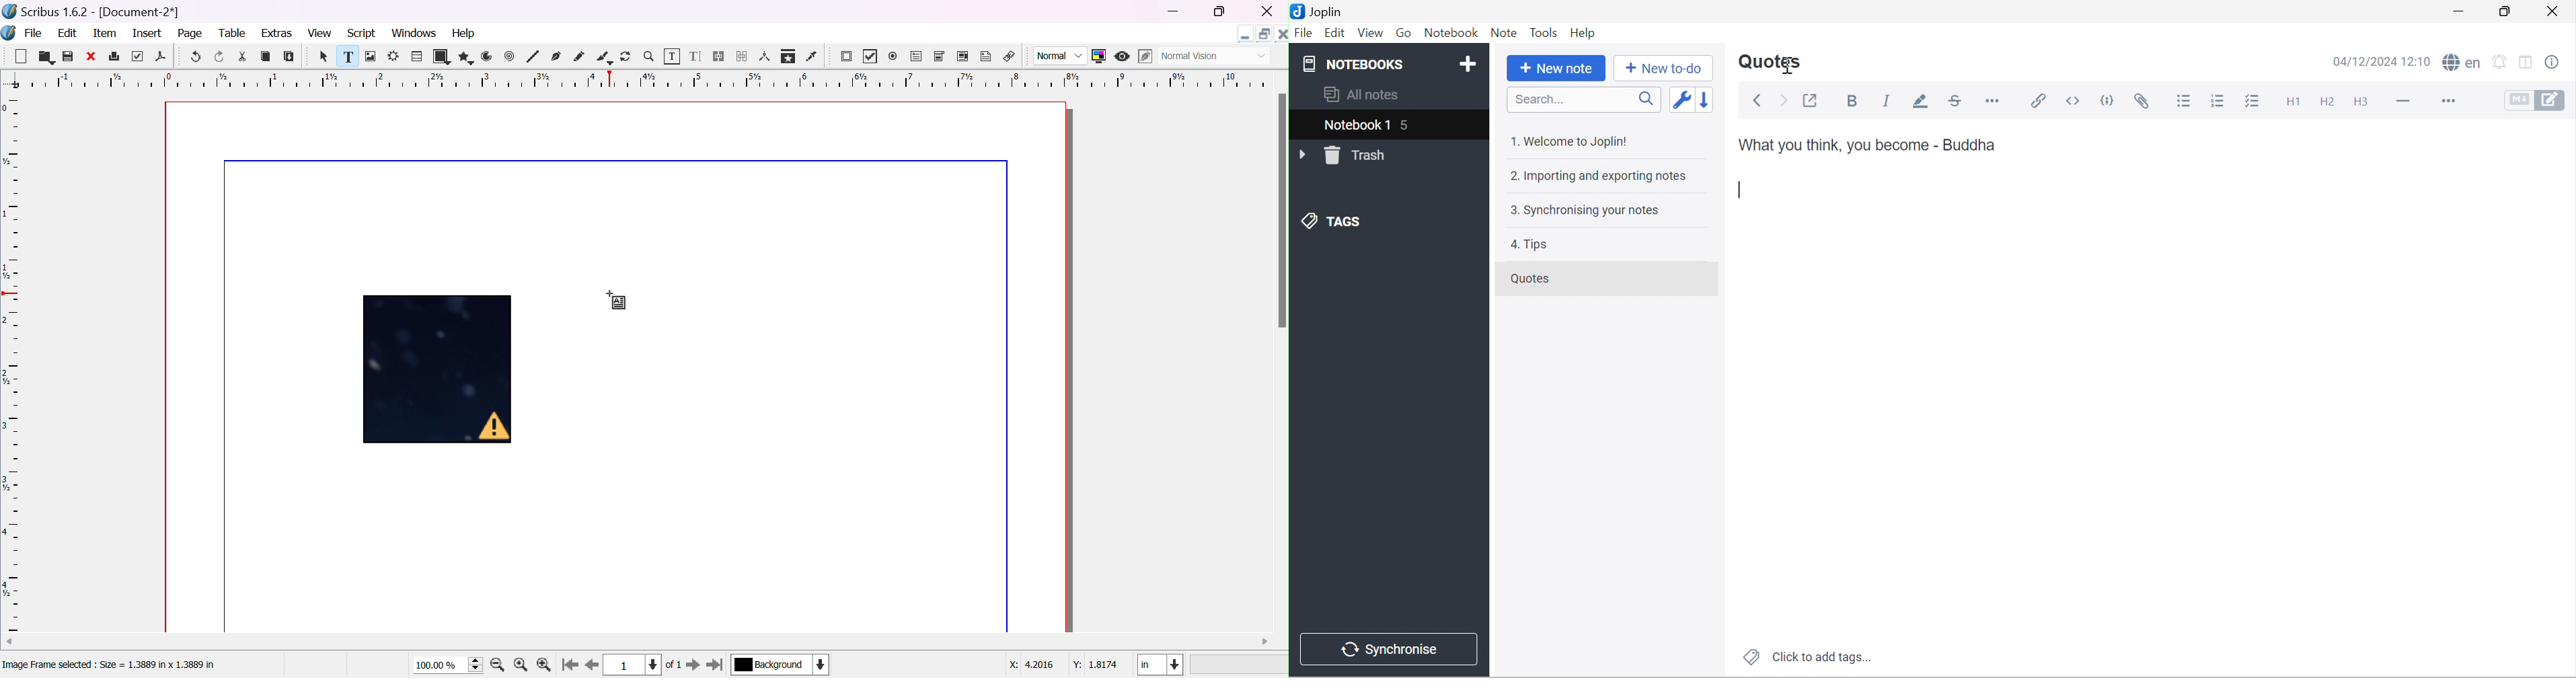  Describe the element at coordinates (1303, 155) in the screenshot. I see `Drop Down` at that location.